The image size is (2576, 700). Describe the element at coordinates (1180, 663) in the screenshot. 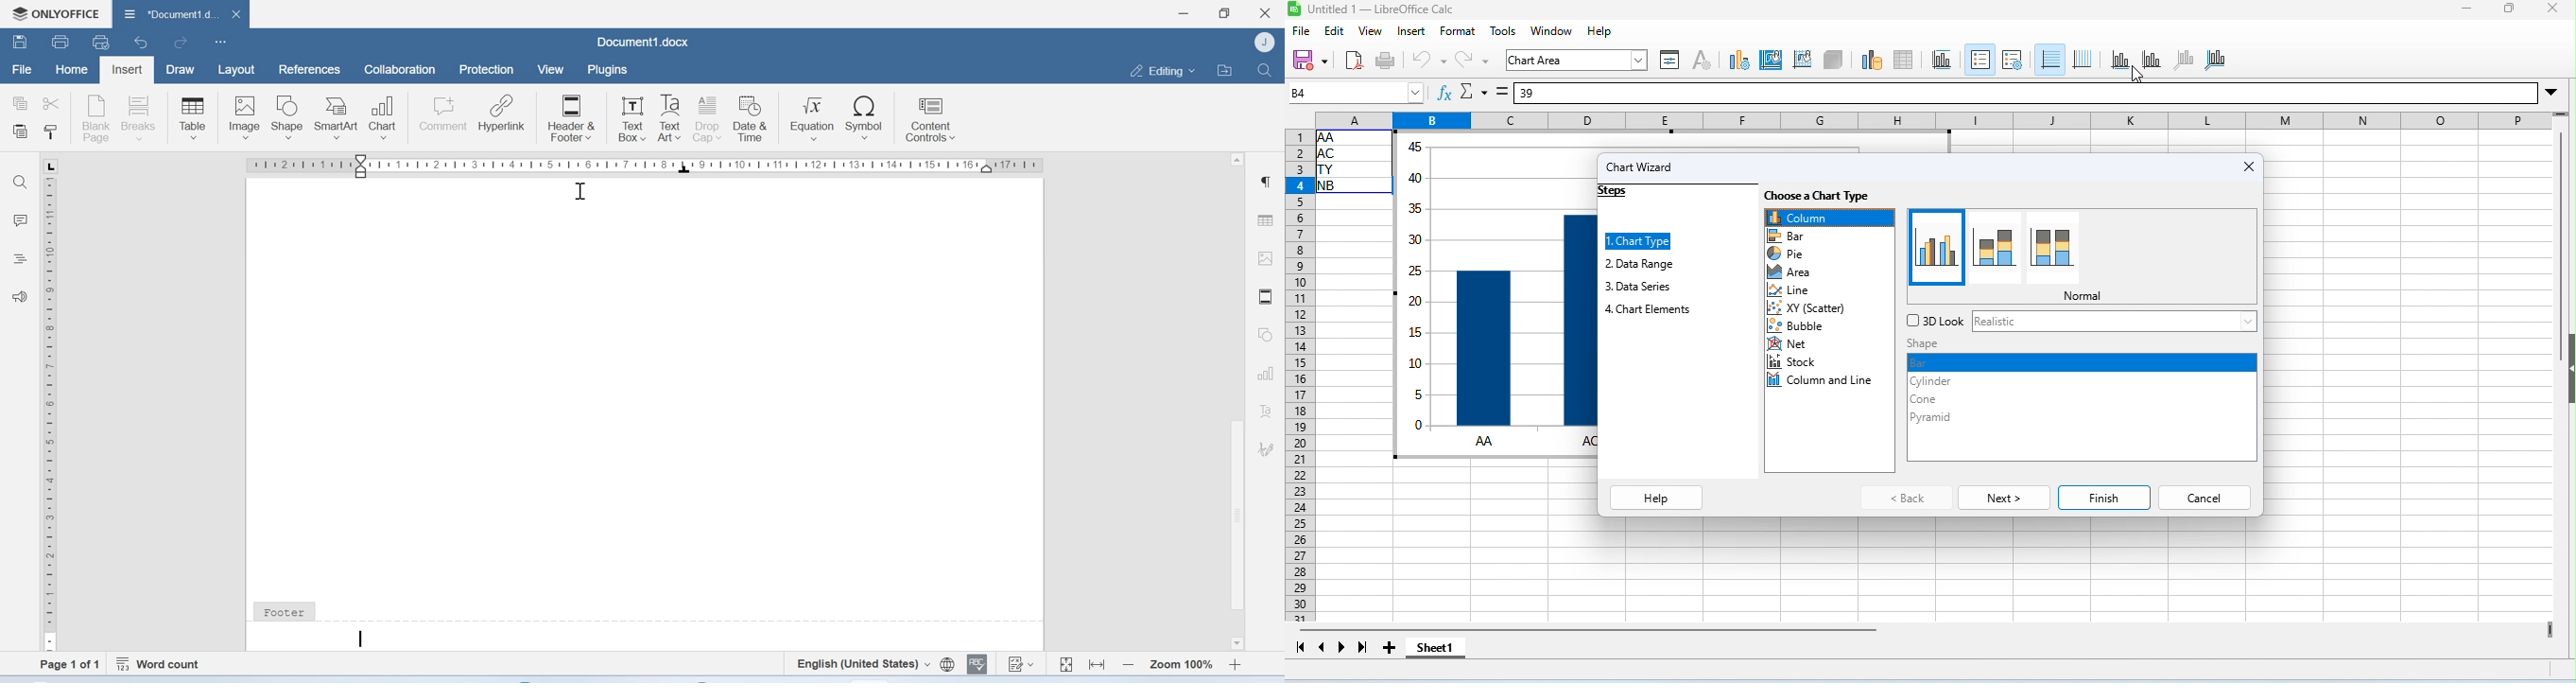

I see `Zoom` at that location.